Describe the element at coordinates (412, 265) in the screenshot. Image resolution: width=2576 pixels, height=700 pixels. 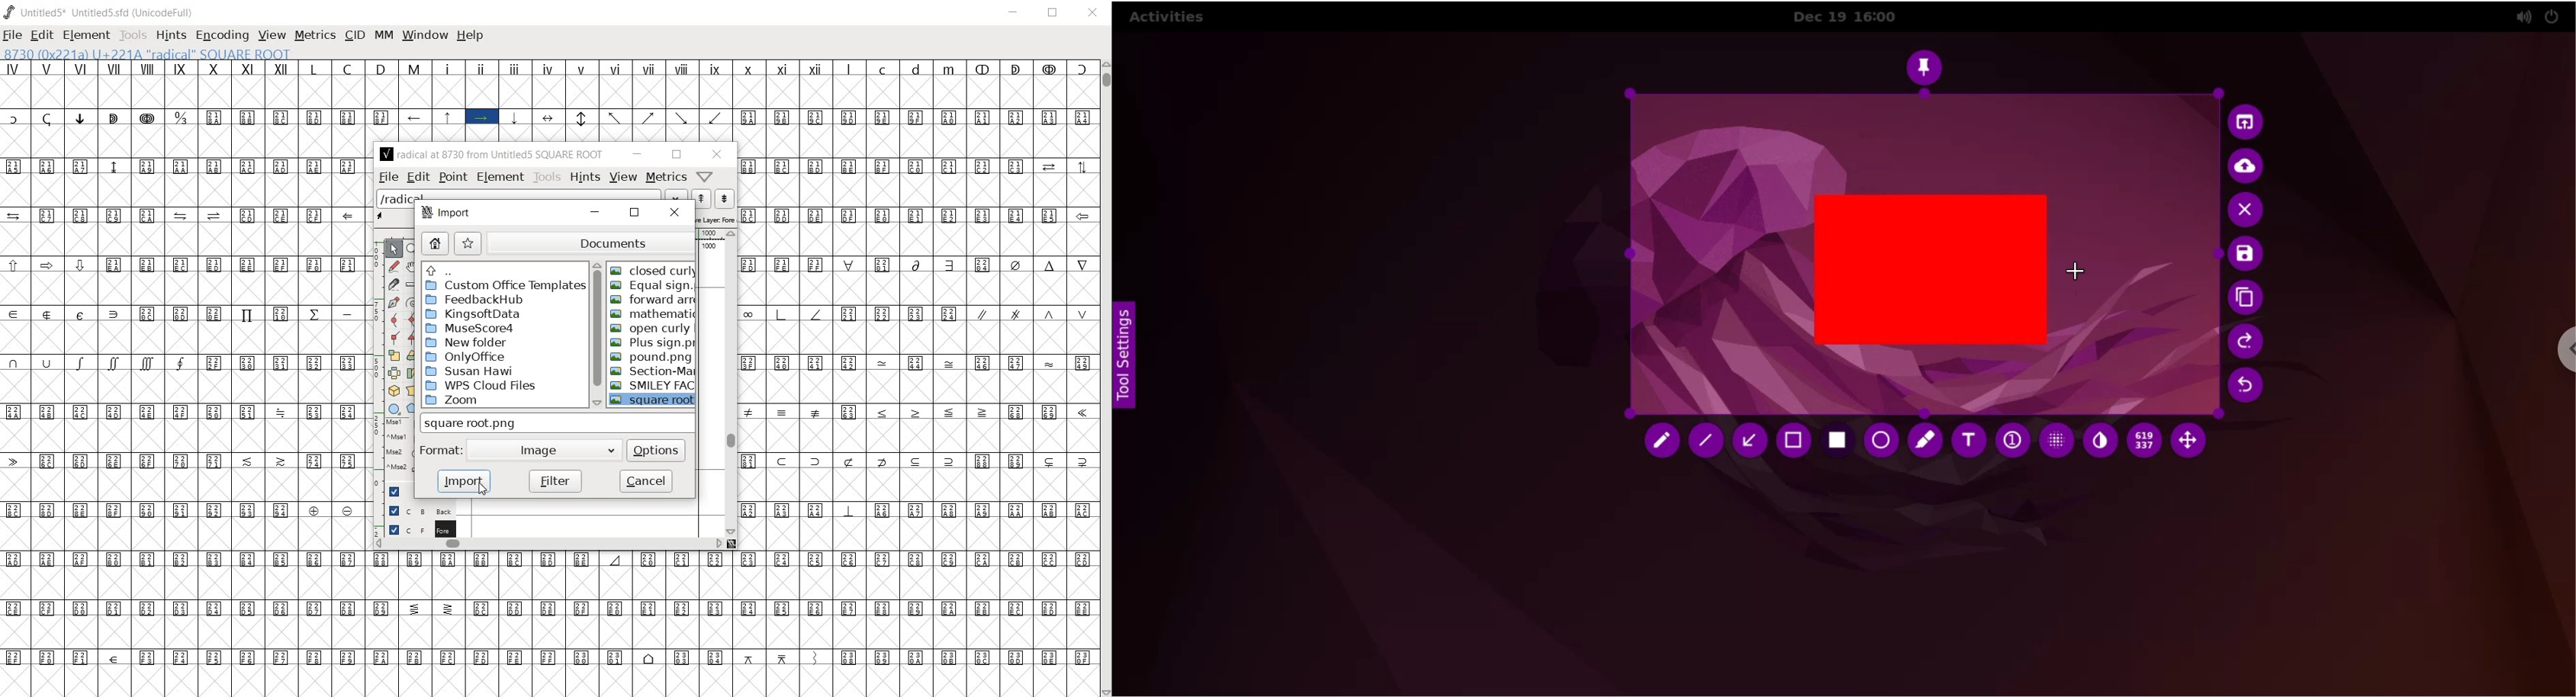
I see `scroll by hand` at that location.